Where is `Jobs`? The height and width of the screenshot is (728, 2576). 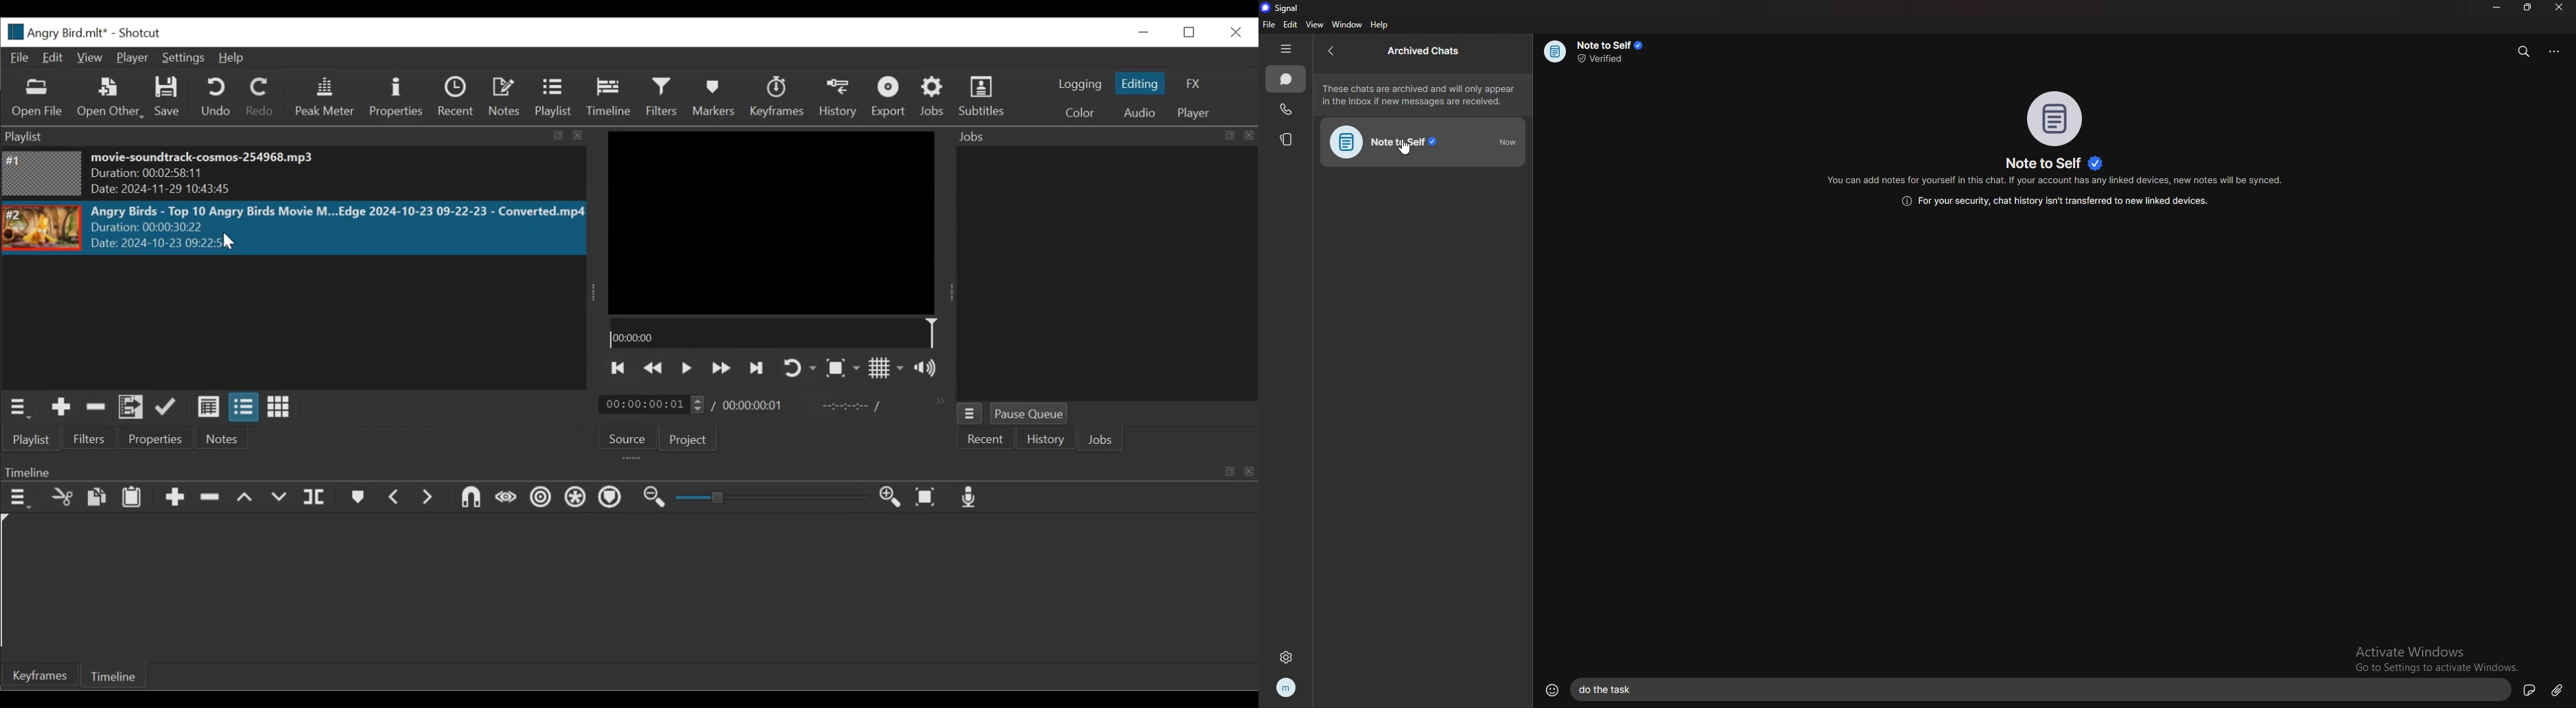 Jobs is located at coordinates (1103, 439).